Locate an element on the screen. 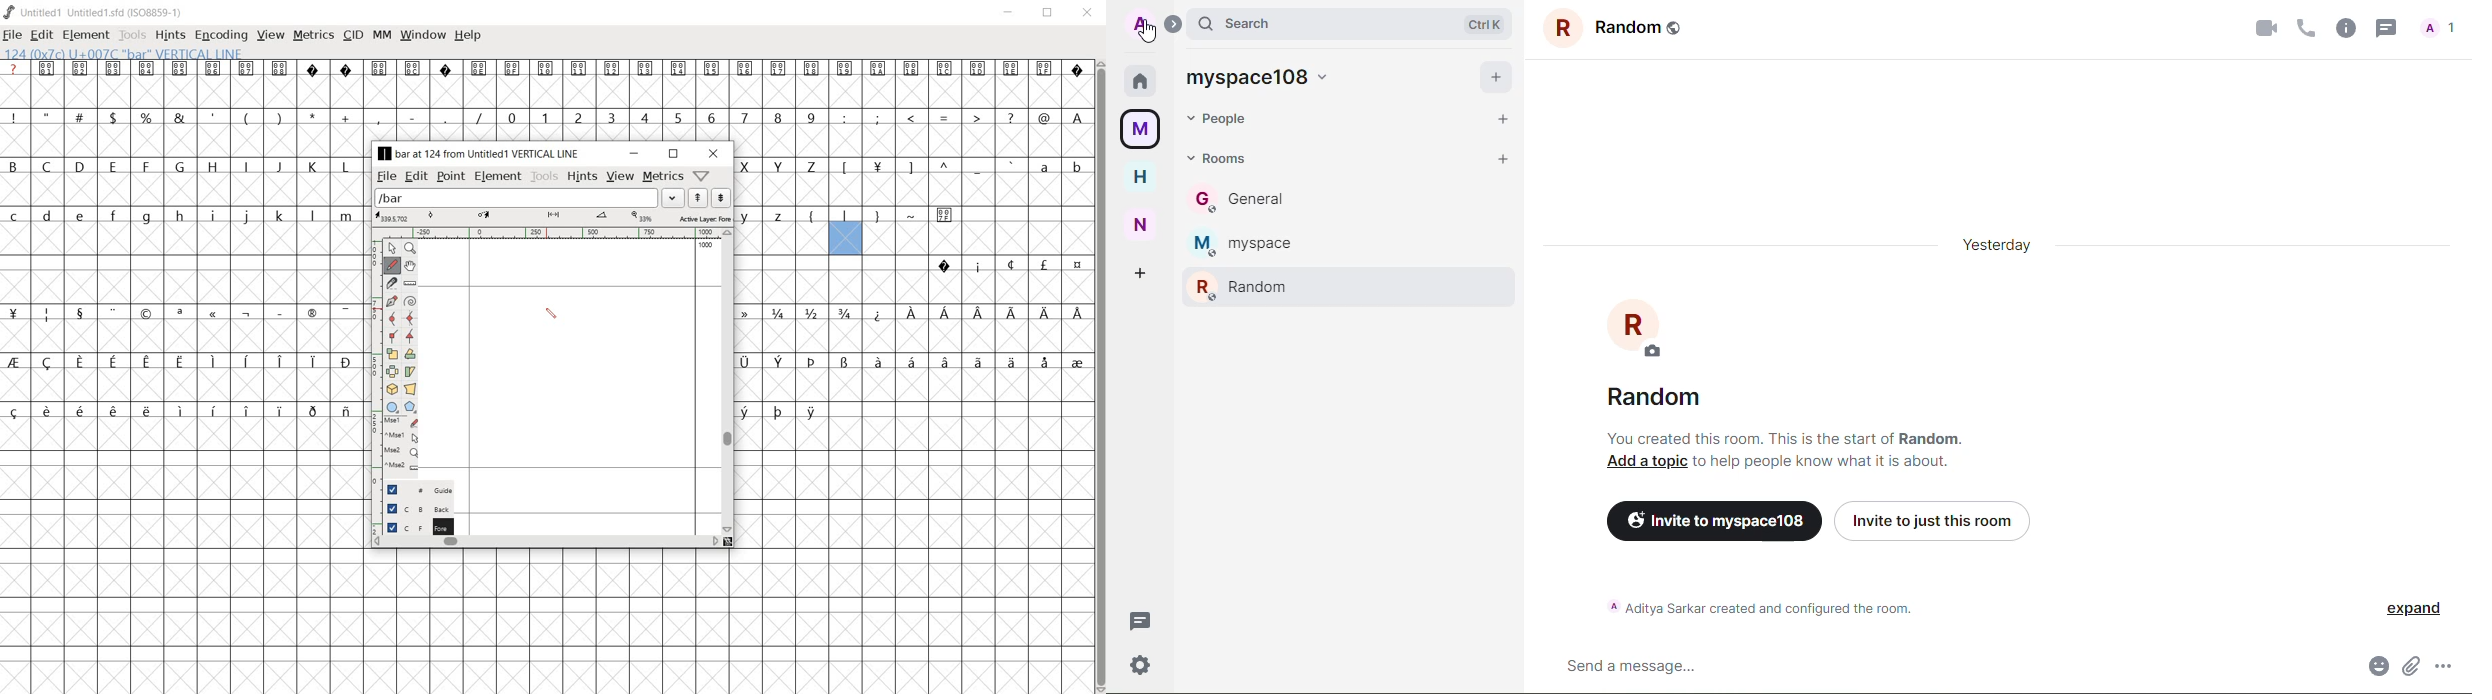 Image resolution: width=2492 pixels, height=700 pixels. room is located at coordinates (1619, 28).